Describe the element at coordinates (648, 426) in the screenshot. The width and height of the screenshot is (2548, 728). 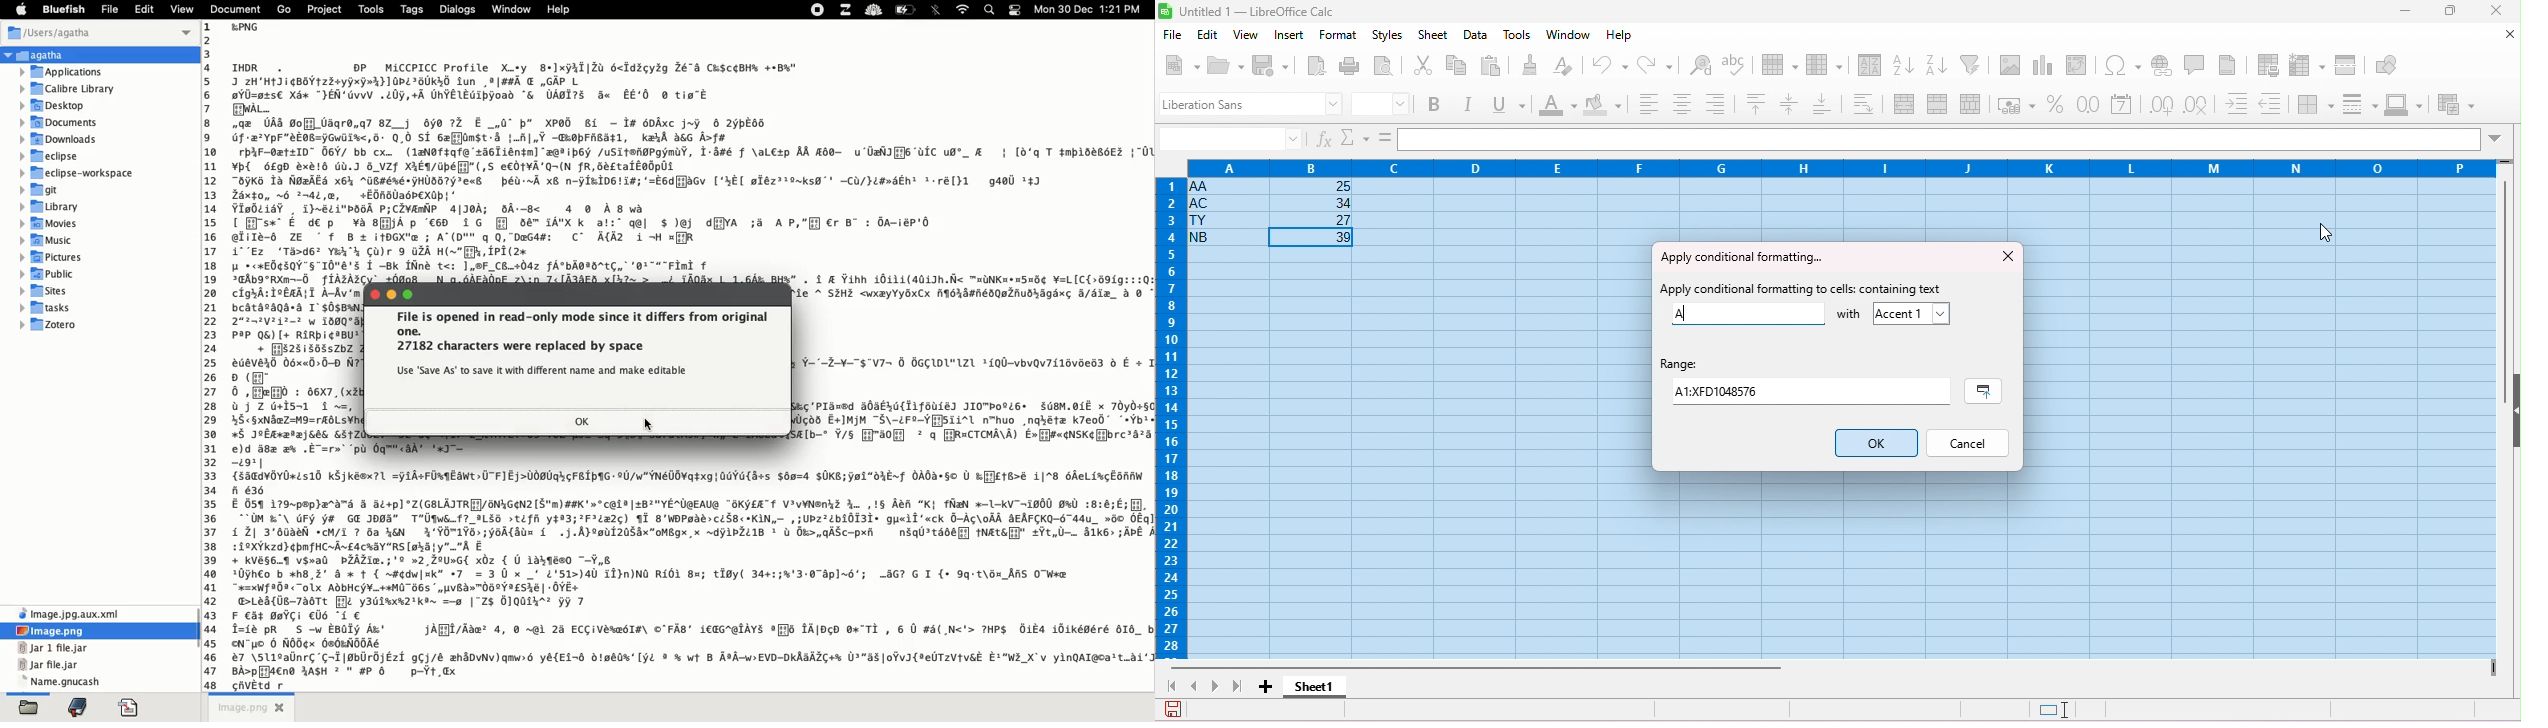
I see `cursor` at that location.